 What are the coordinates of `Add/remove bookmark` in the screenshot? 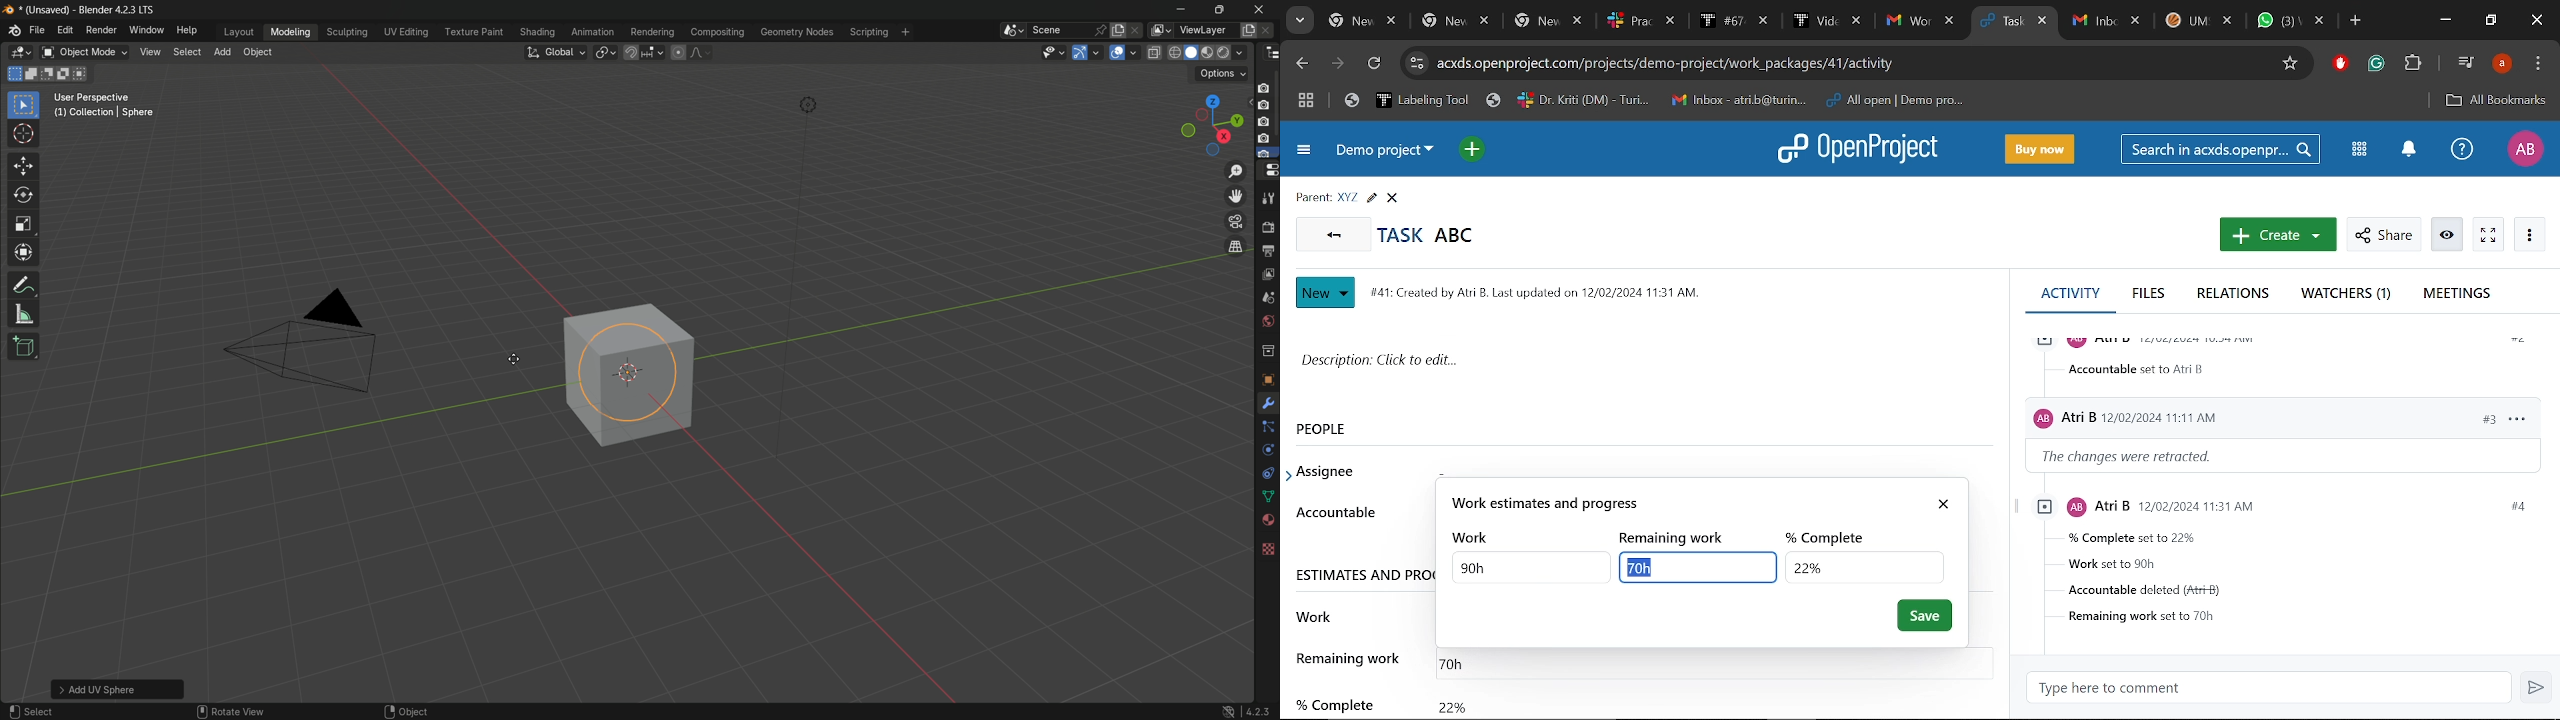 It's located at (2292, 61).